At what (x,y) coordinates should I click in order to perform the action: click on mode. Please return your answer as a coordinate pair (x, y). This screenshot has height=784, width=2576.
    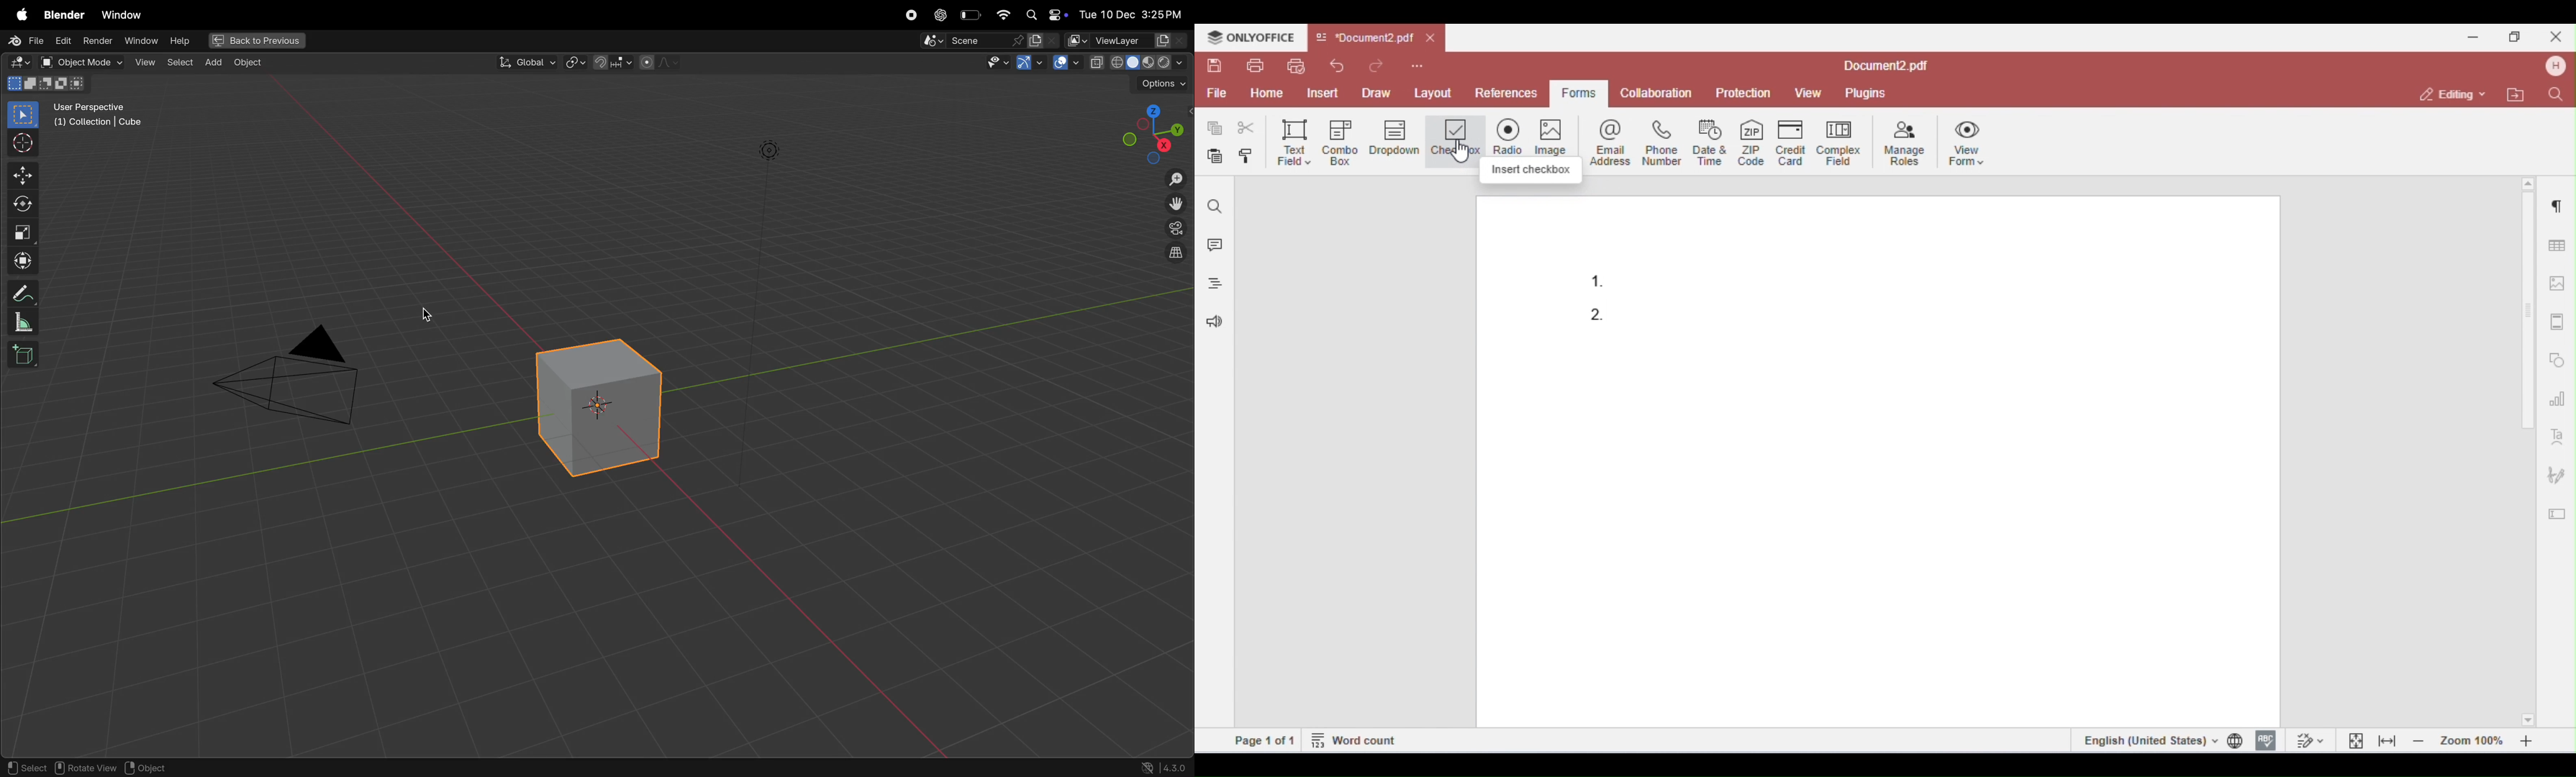
    Looking at the image, I should click on (48, 84).